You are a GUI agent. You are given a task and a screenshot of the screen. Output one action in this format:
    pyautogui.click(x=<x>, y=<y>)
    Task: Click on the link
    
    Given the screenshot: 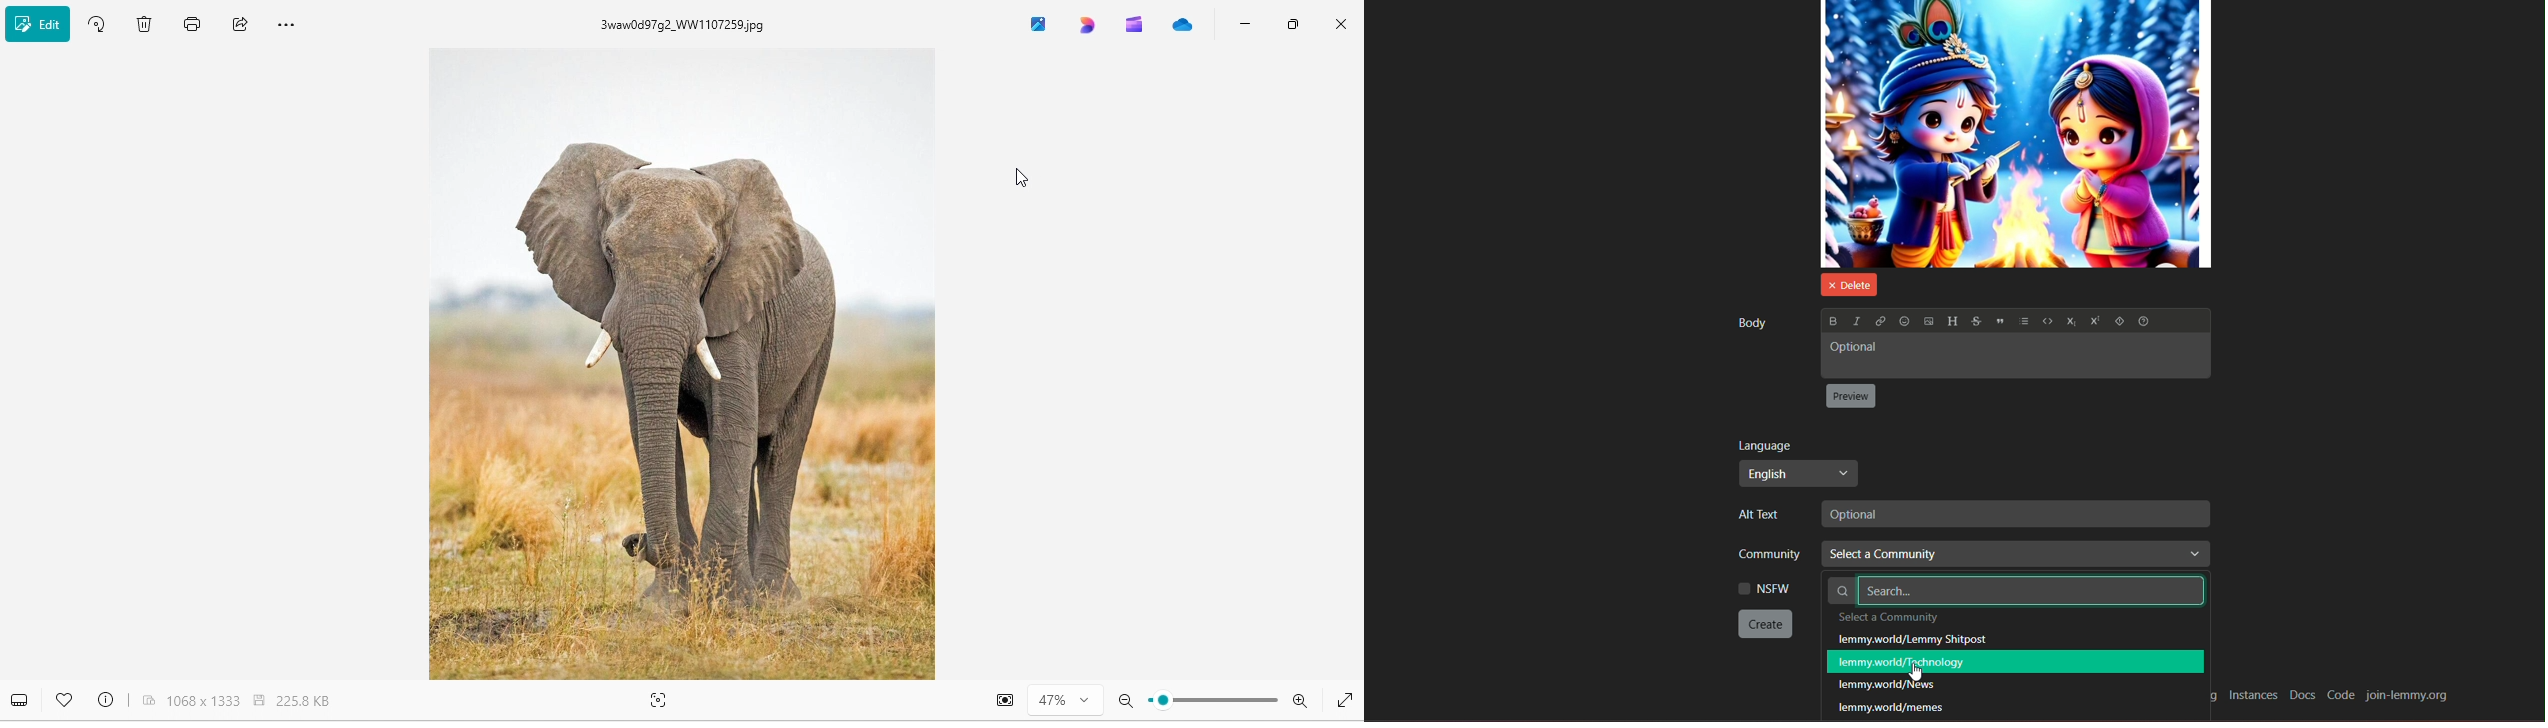 What is the action you would take?
    pyautogui.click(x=1879, y=321)
    